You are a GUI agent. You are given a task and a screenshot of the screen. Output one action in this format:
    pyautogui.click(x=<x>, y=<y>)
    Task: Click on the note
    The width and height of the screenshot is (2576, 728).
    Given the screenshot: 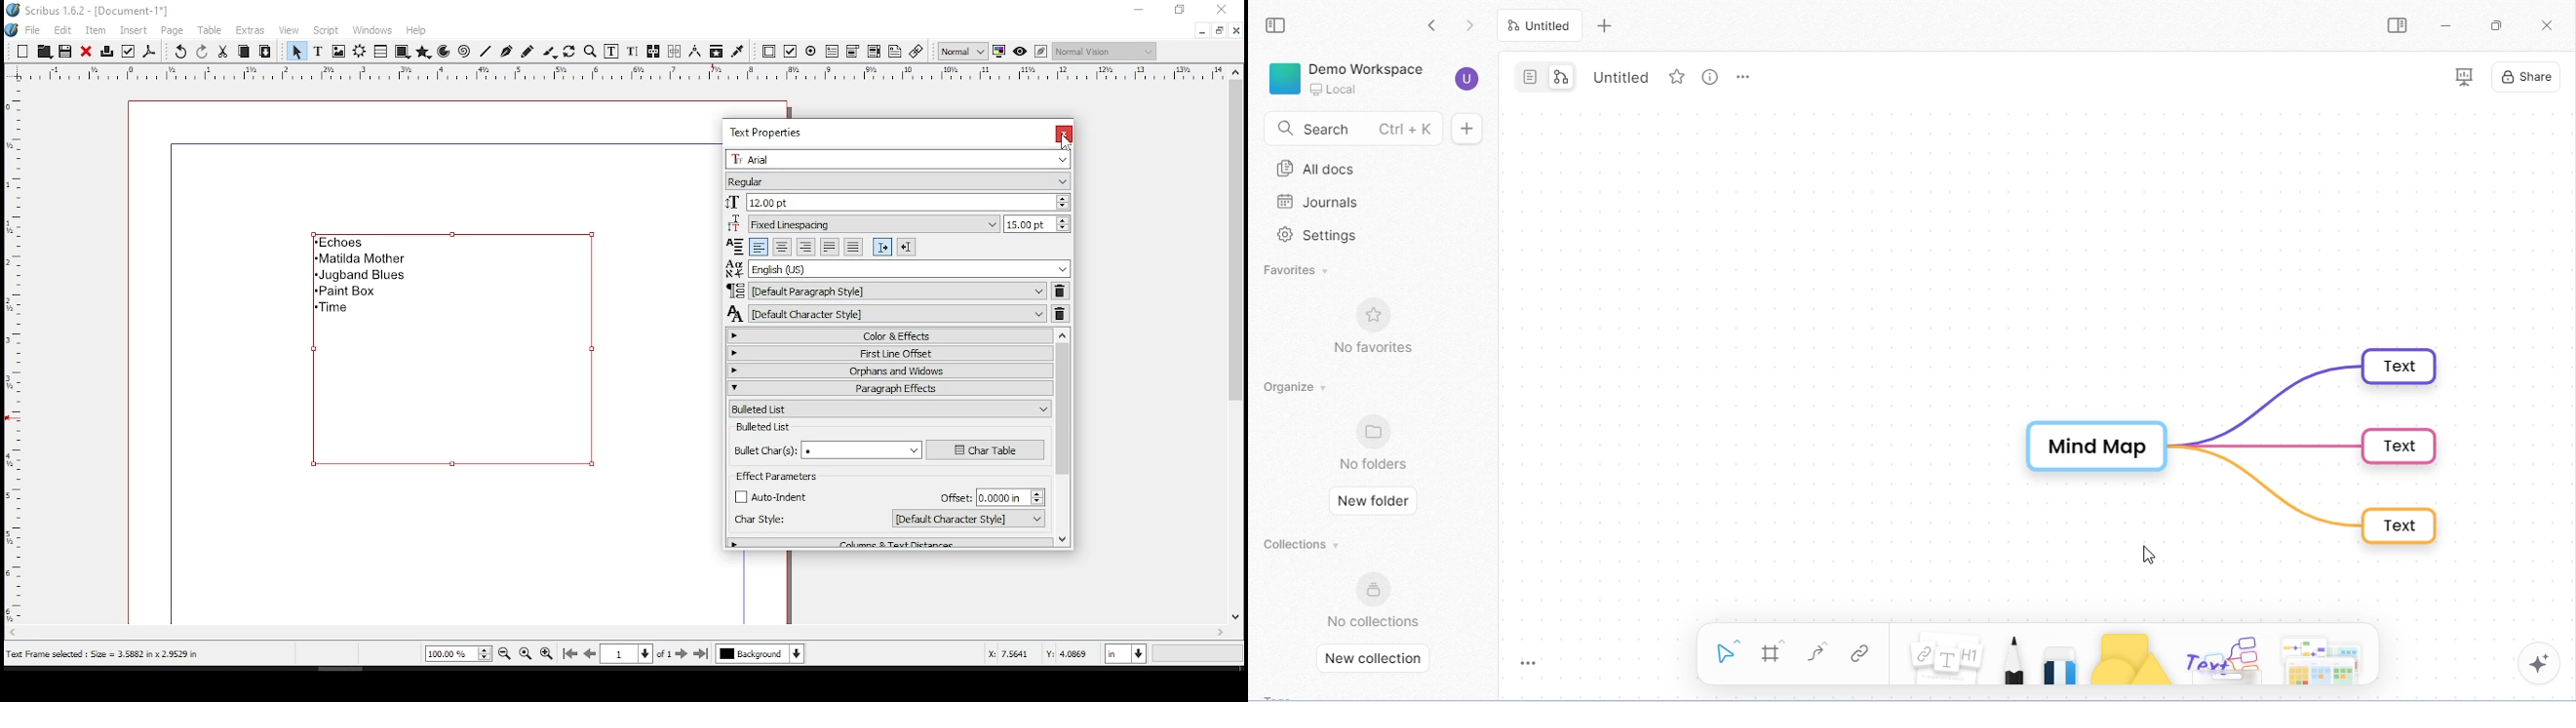 What is the action you would take?
    pyautogui.click(x=1948, y=659)
    